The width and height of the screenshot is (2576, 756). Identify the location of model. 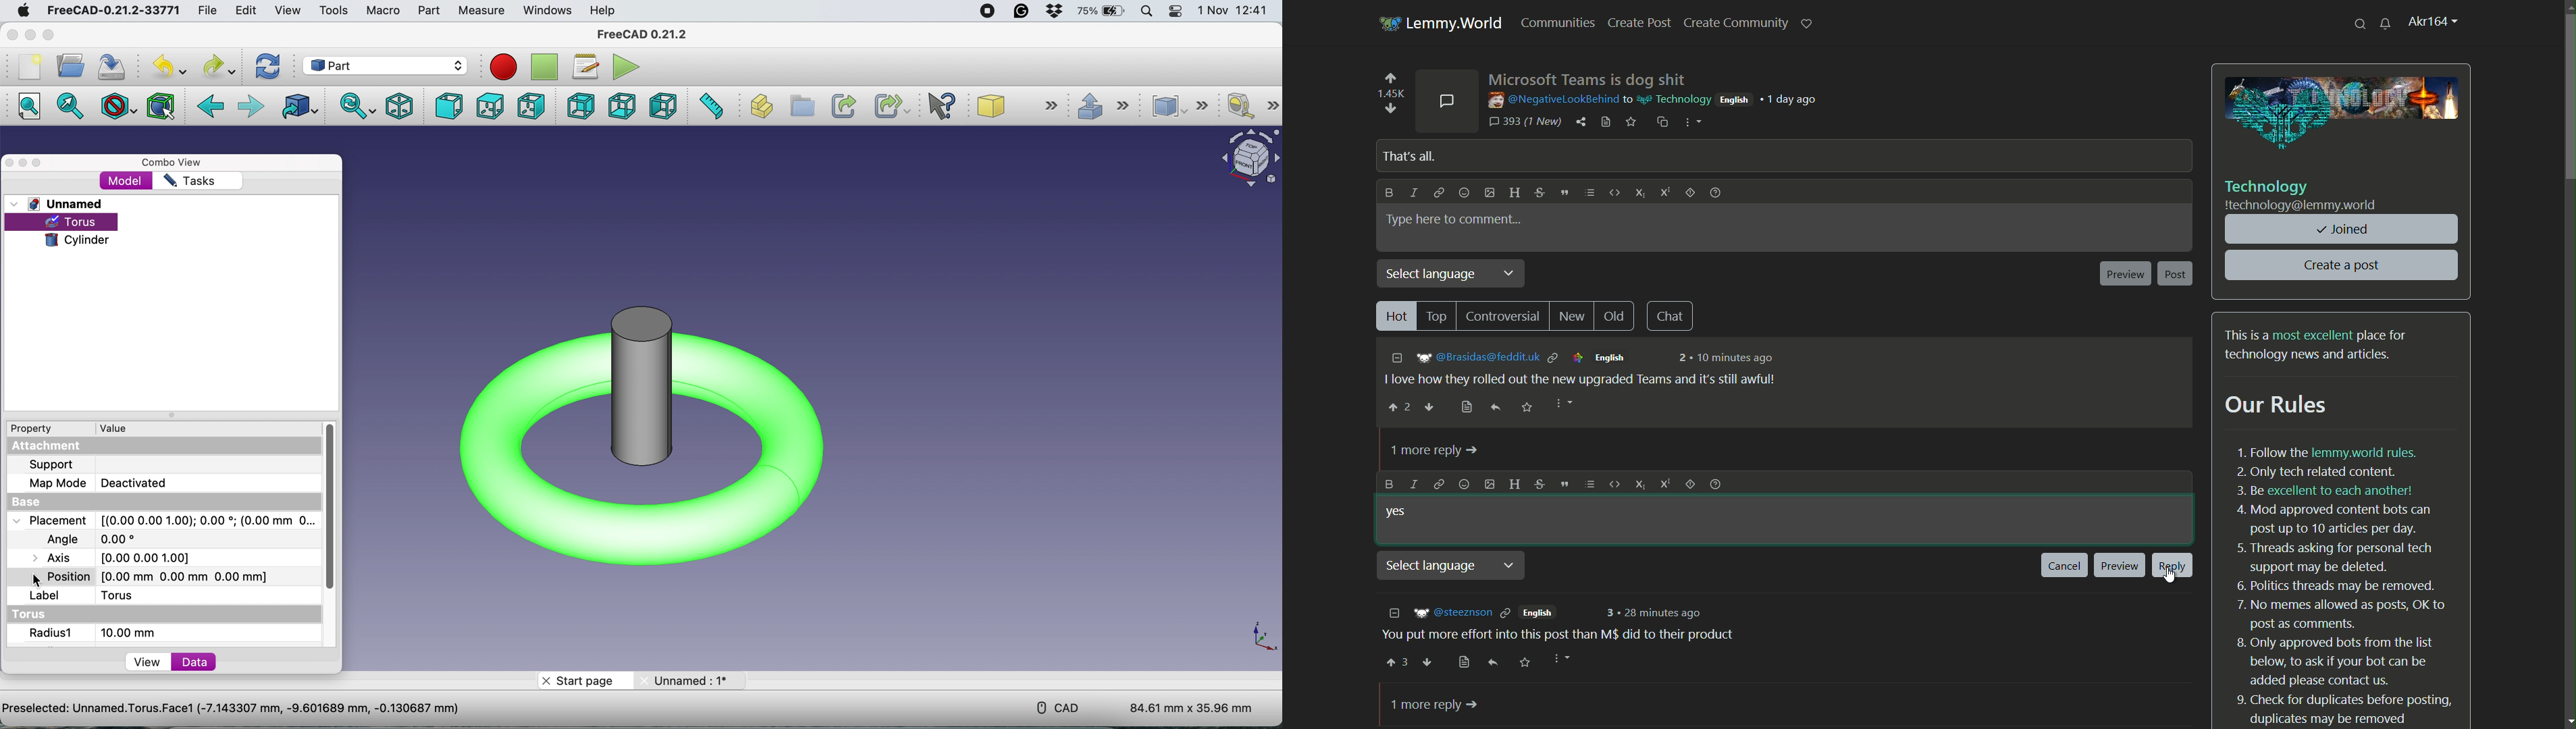
(127, 182).